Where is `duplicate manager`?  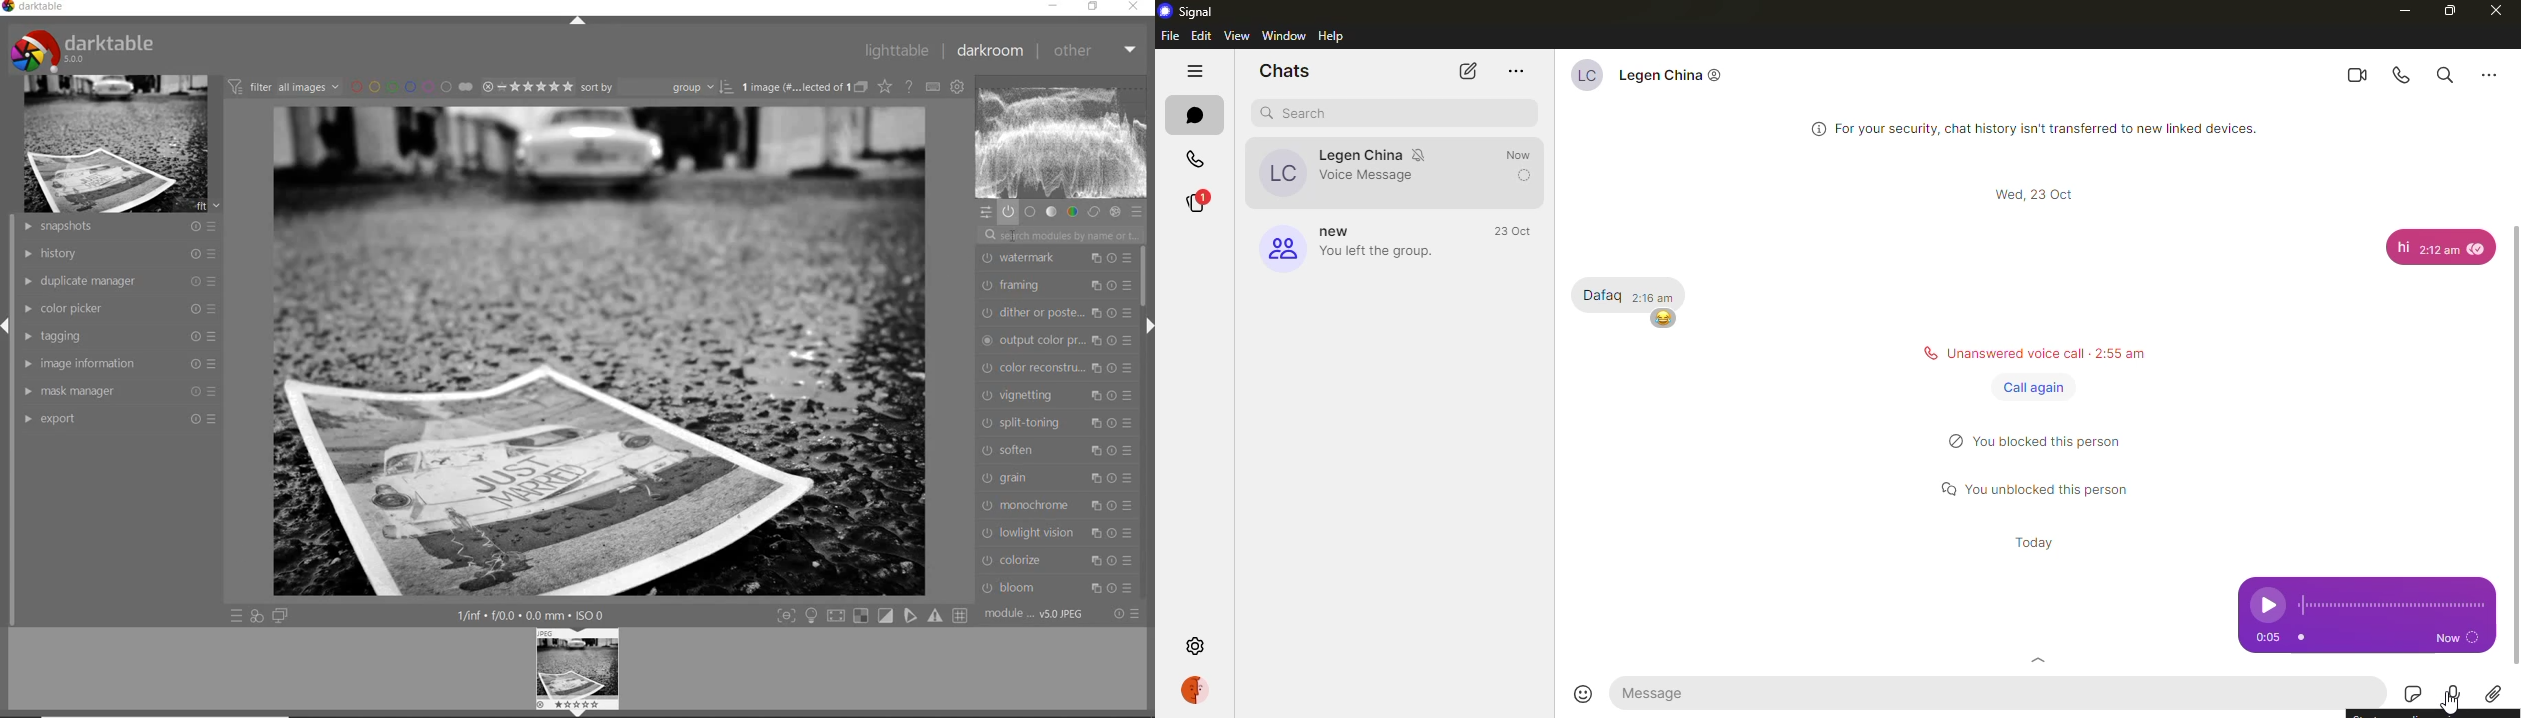 duplicate manager is located at coordinates (118, 282).